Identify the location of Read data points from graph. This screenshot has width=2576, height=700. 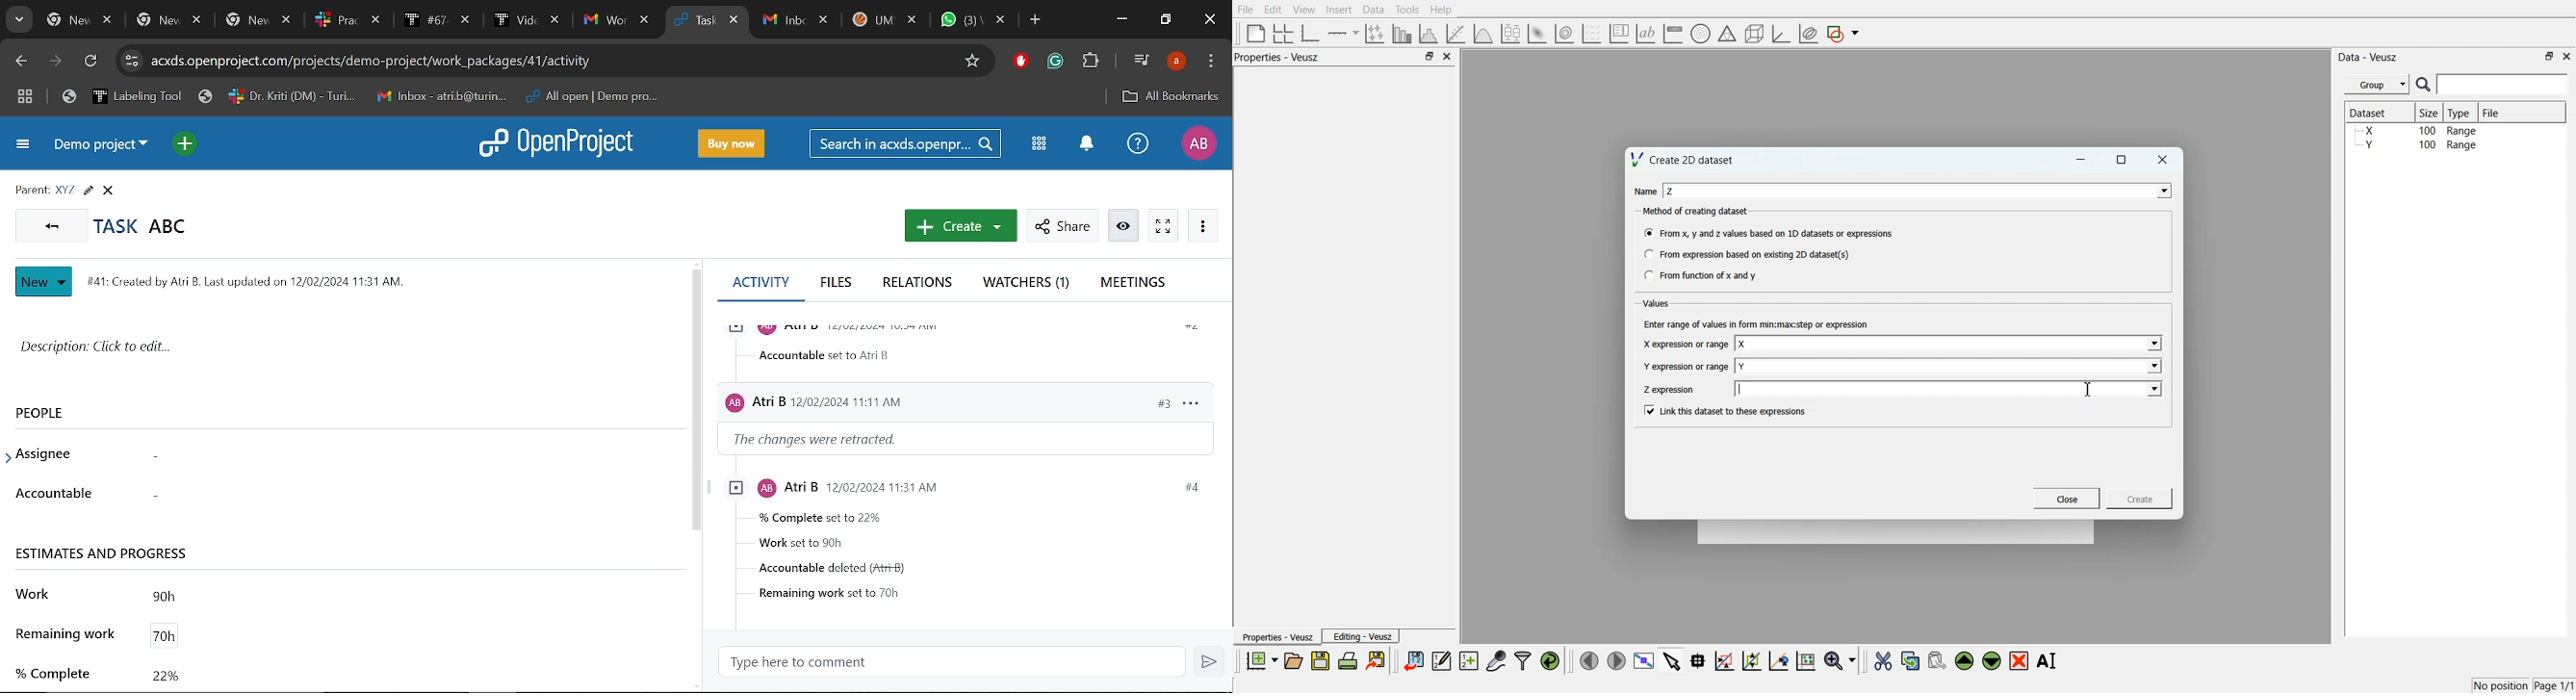
(1698, 660).